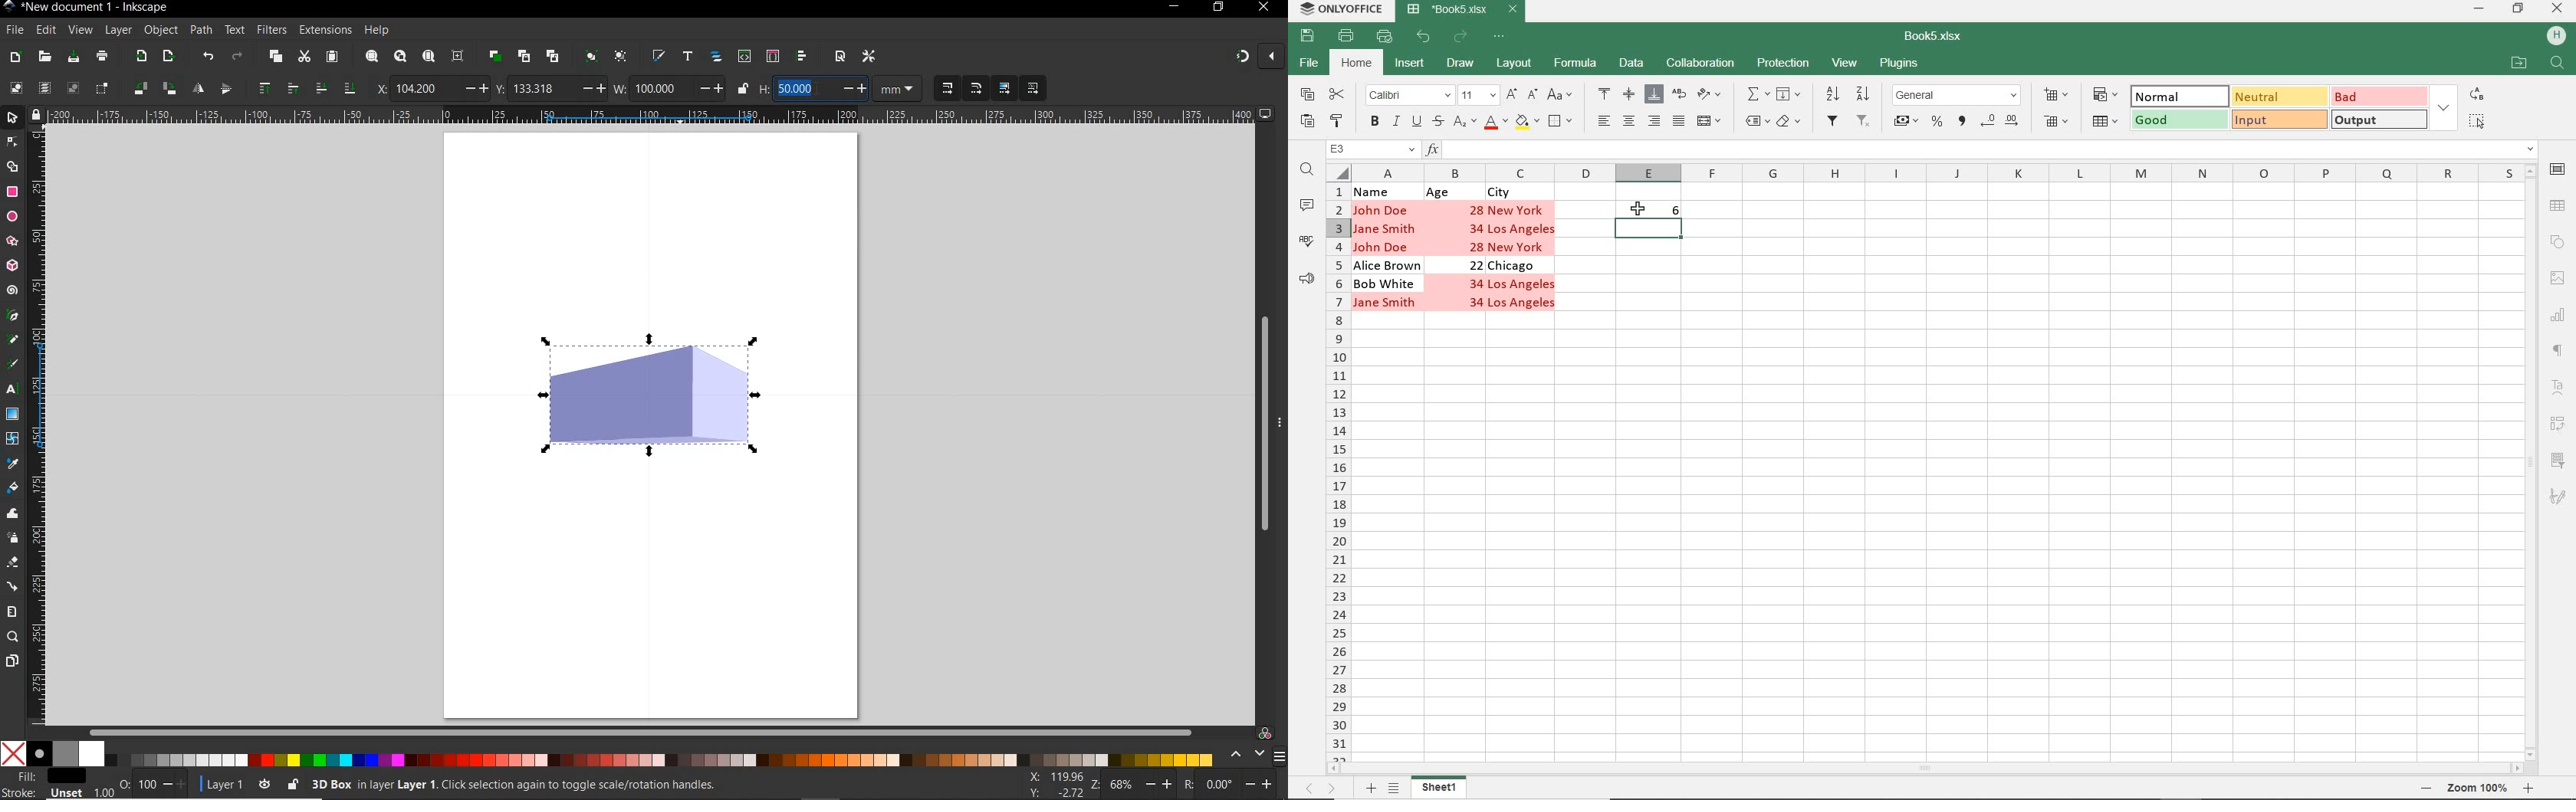 Image resolution: width=2576 pixels, height=812 pixels. What do you see at coordinates (1524, 229) in the screenshot?
I see `Los Angeles` at bounding box center [1524, 229].